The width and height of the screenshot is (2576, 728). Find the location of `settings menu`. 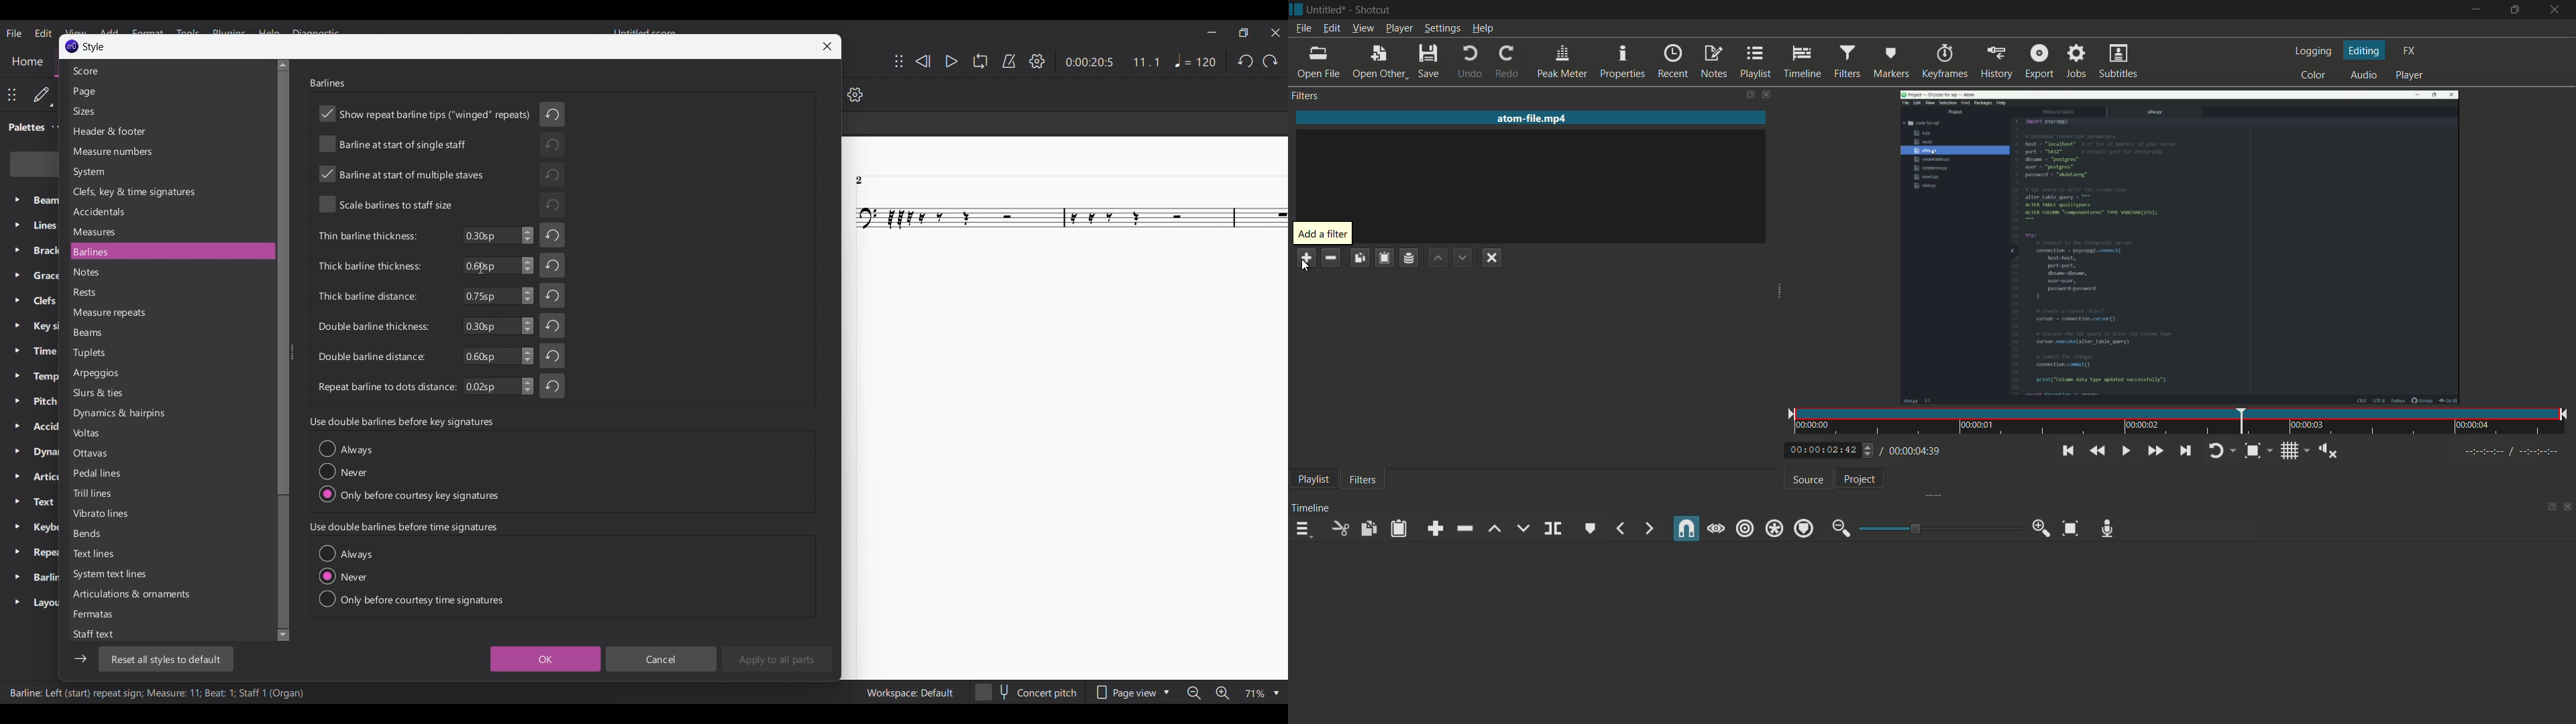

settings menu is located at coordinates (1442, 29).